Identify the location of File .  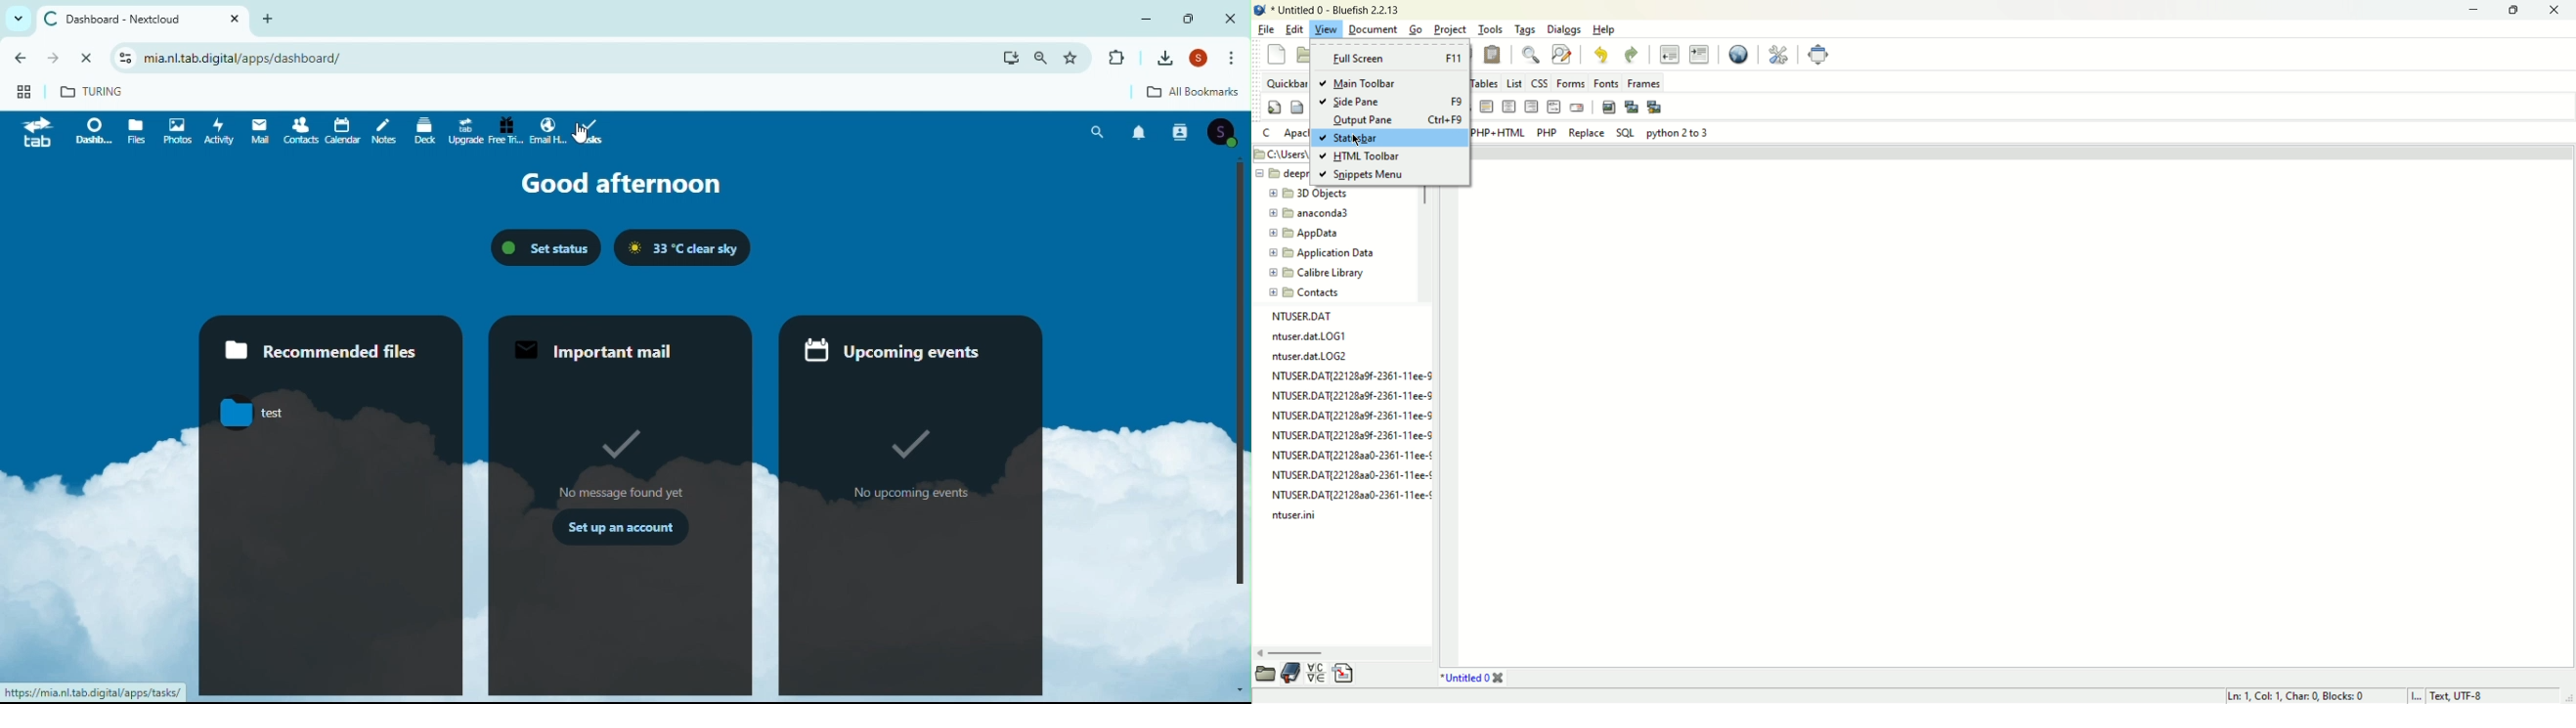
(137, 132).